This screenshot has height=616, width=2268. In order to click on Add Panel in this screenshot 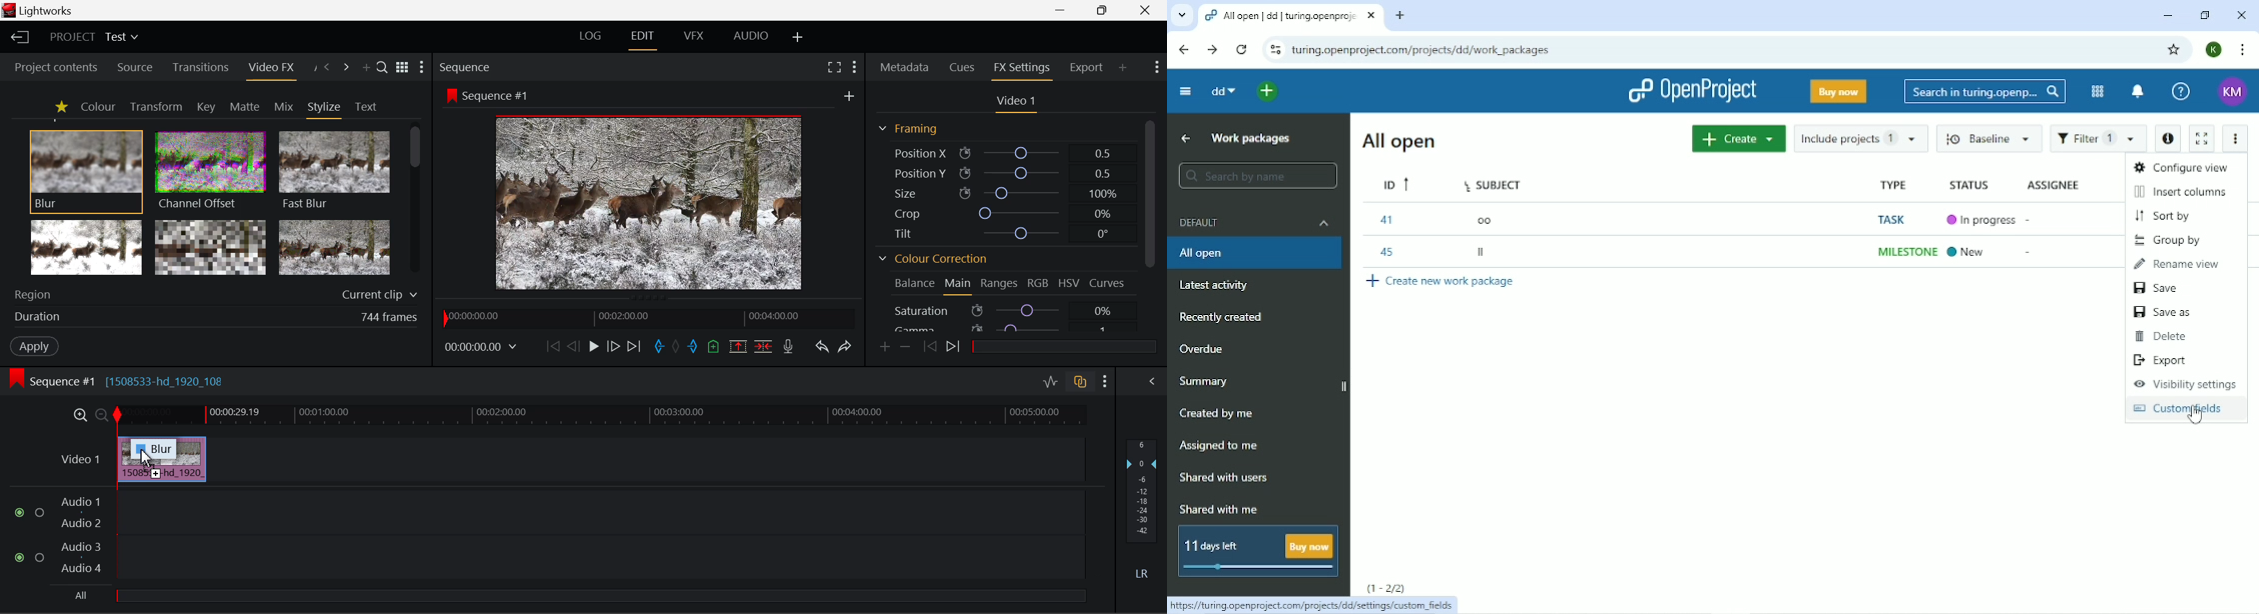, I will do `click(366, 69)`.